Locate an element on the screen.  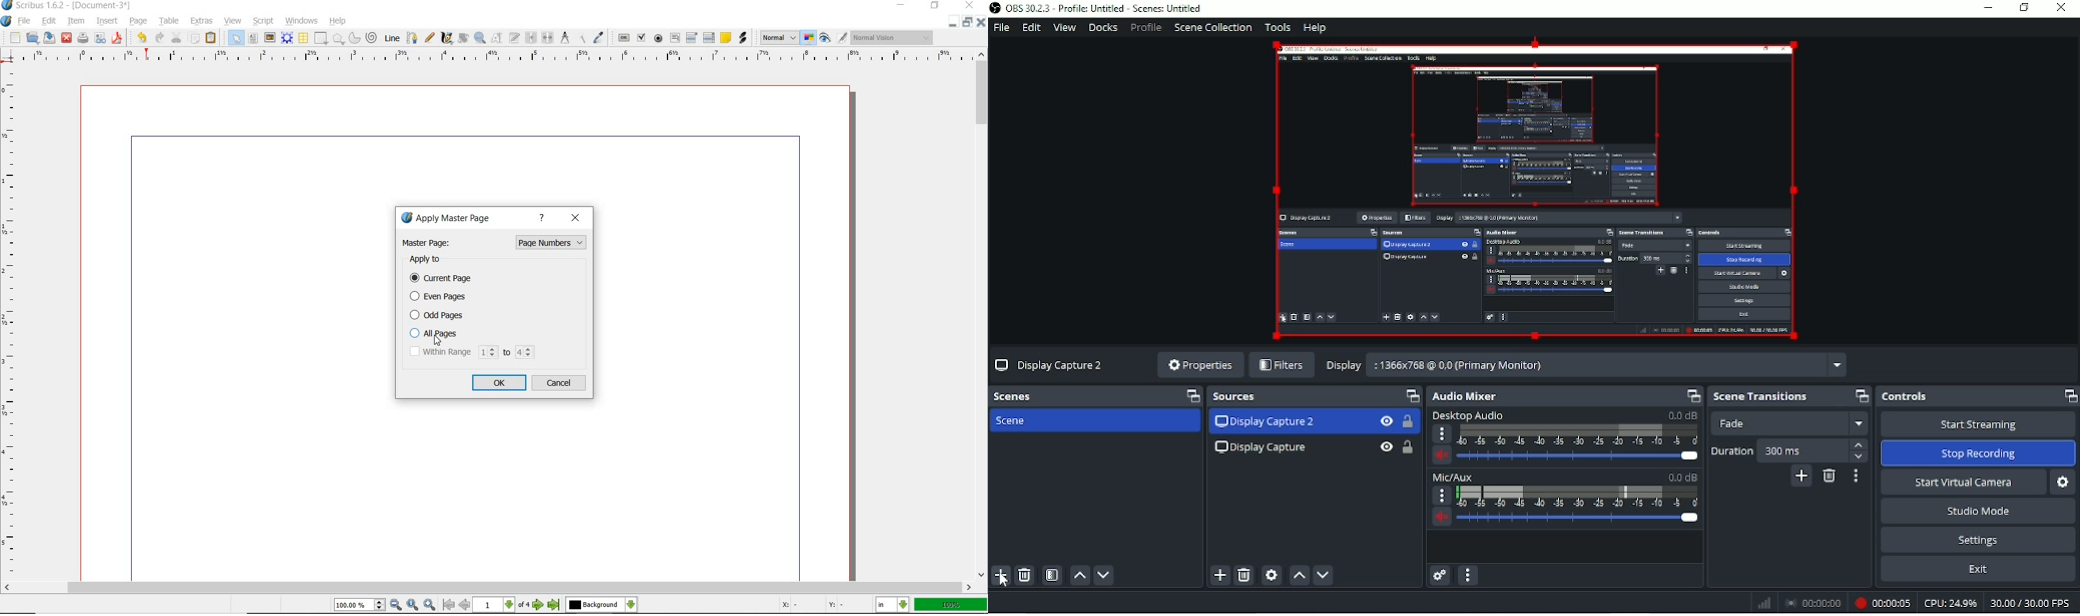
Add source is located at coordinates (1218, 576).